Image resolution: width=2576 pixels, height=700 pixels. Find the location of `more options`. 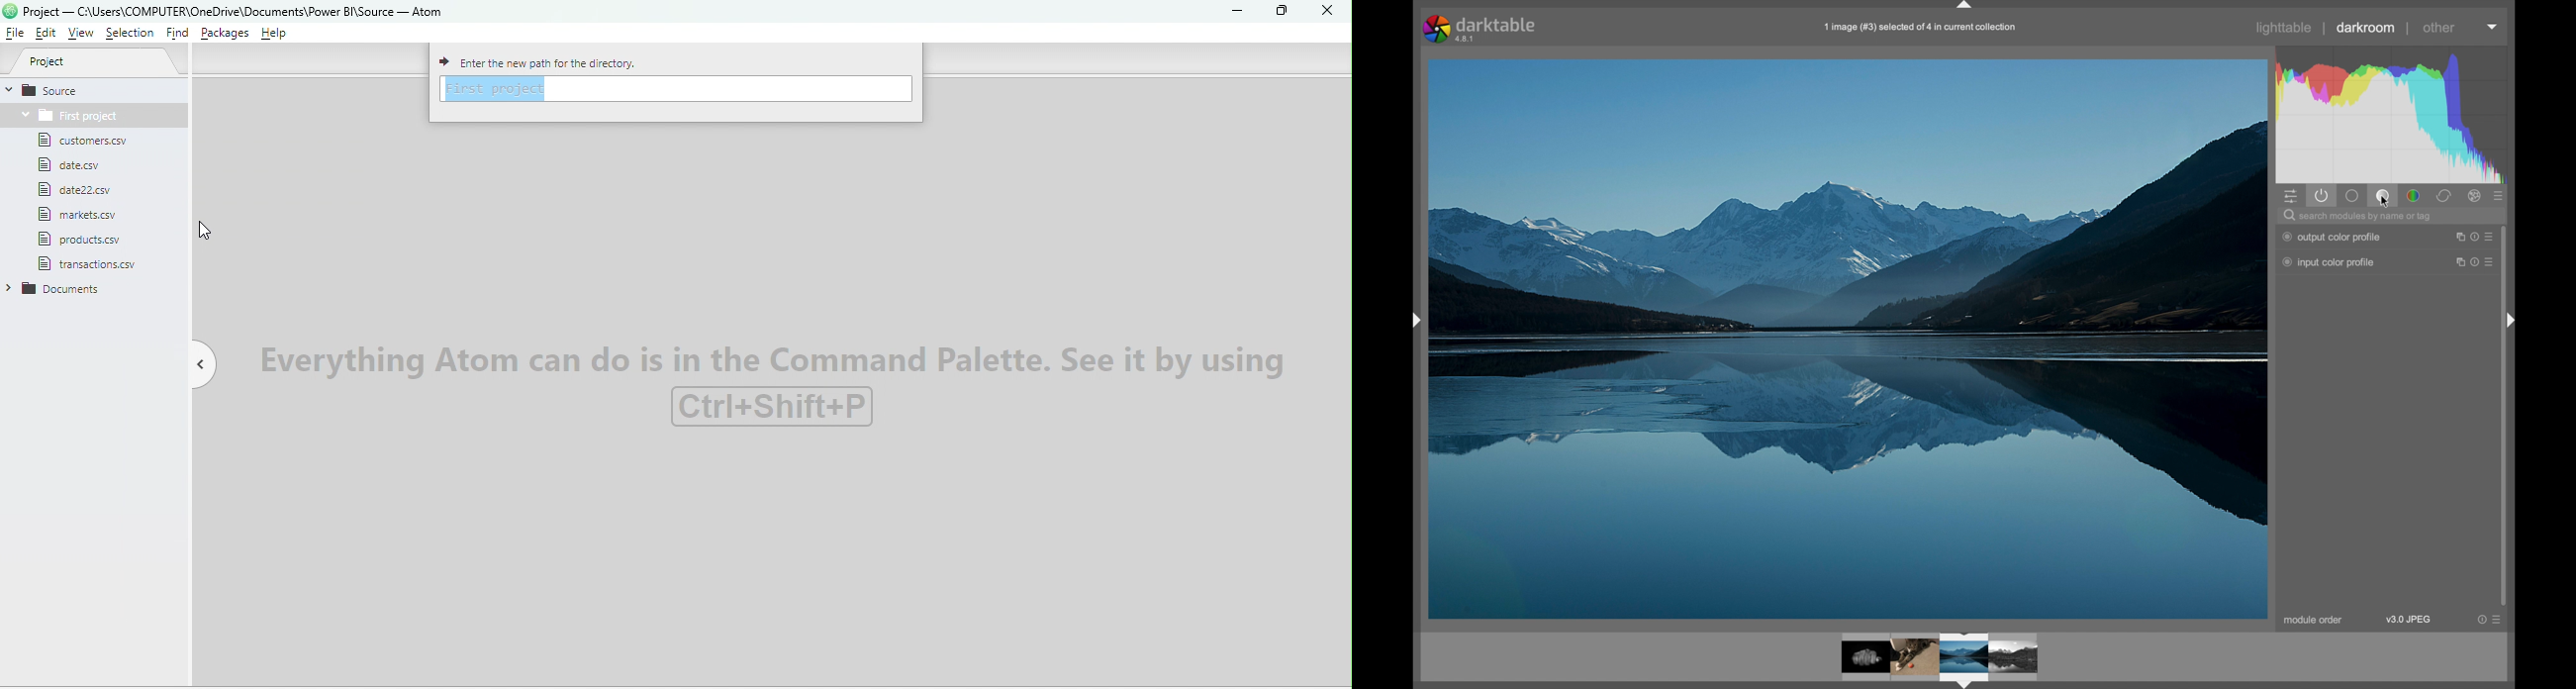

more options is located at coordinates (2491, 619).